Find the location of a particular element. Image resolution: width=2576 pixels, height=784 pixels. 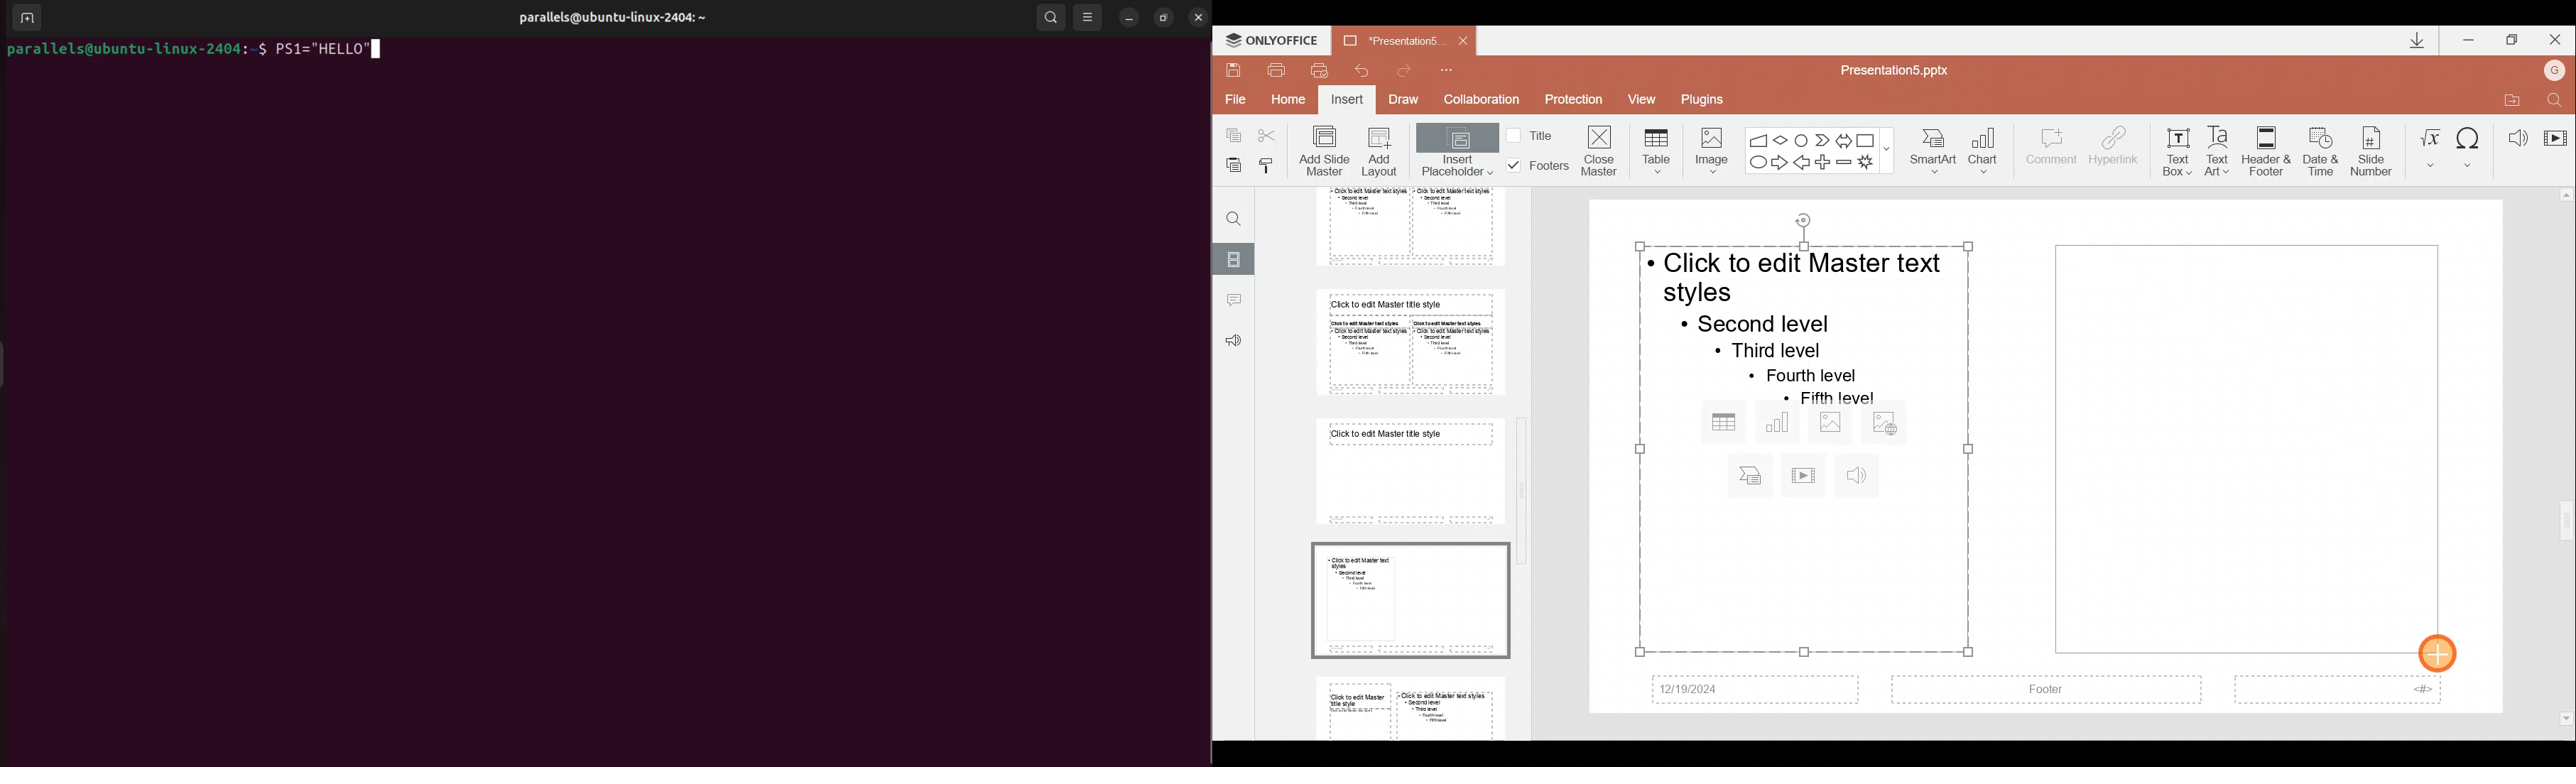

Hyperlink is located at coordinates (2115, 148).